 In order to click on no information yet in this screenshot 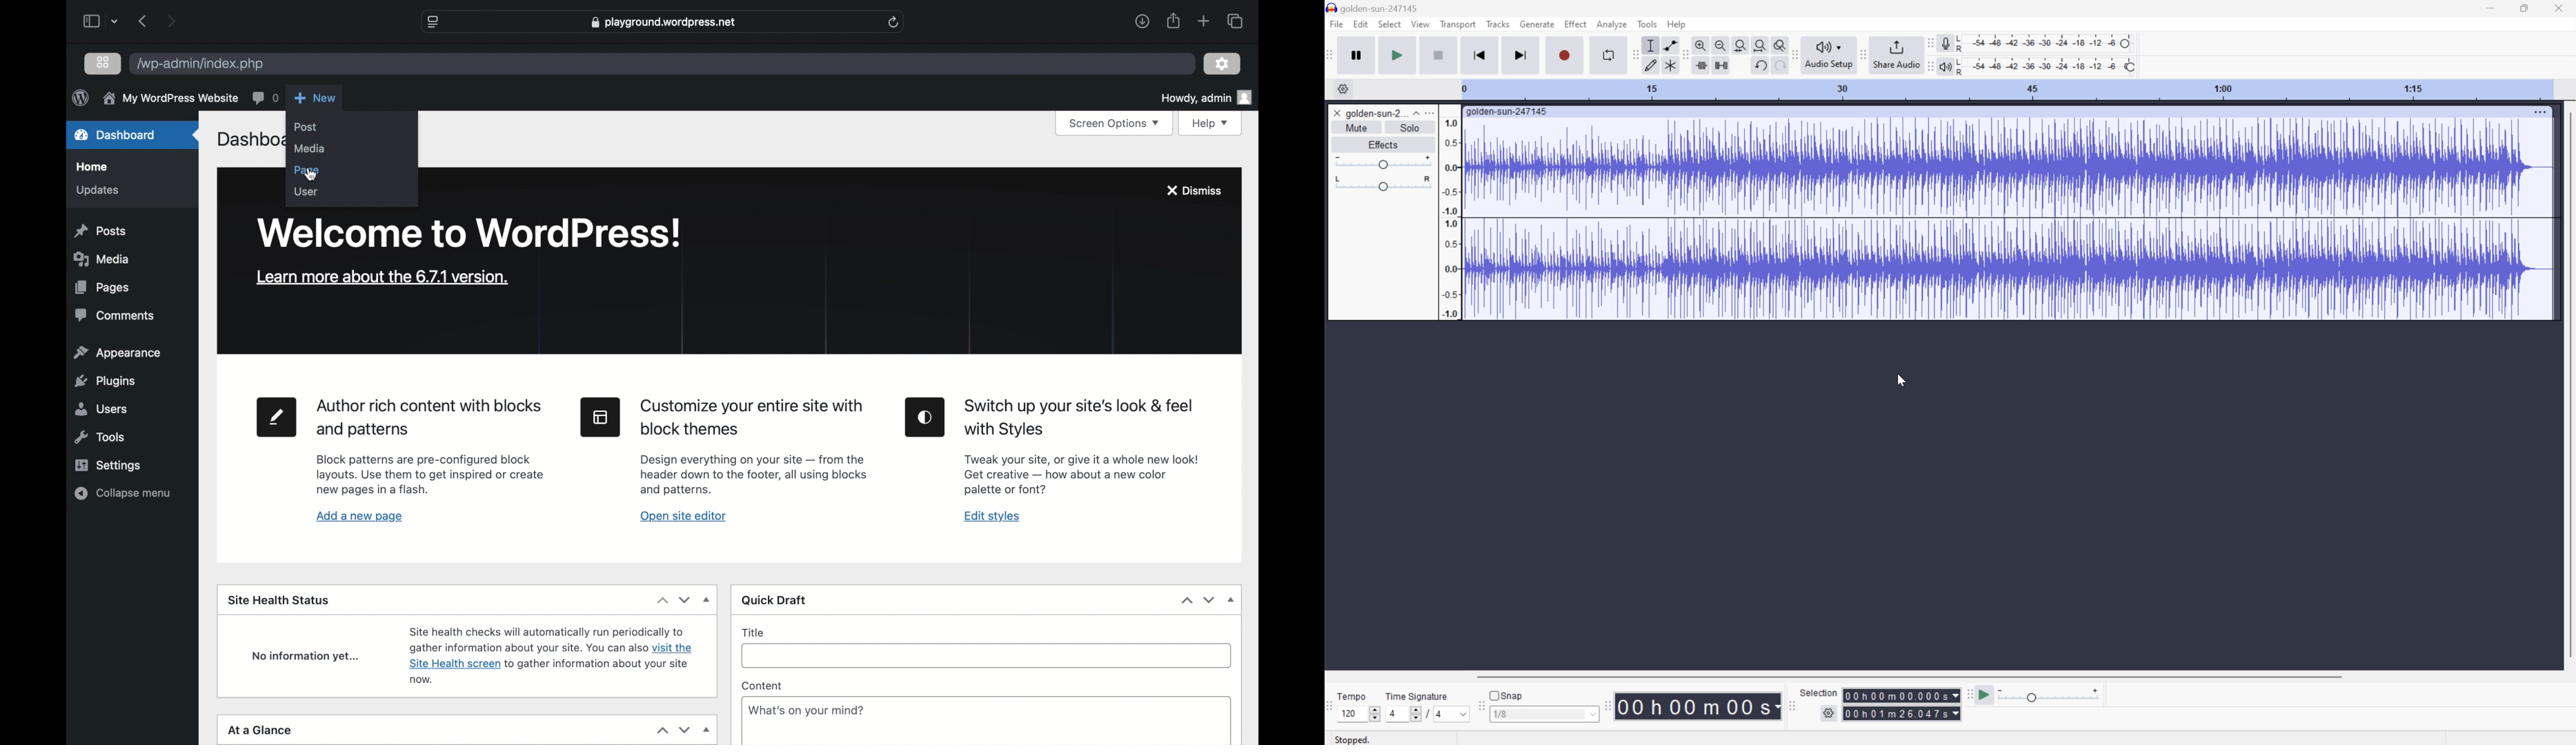, I will do `click(306, 656)`.